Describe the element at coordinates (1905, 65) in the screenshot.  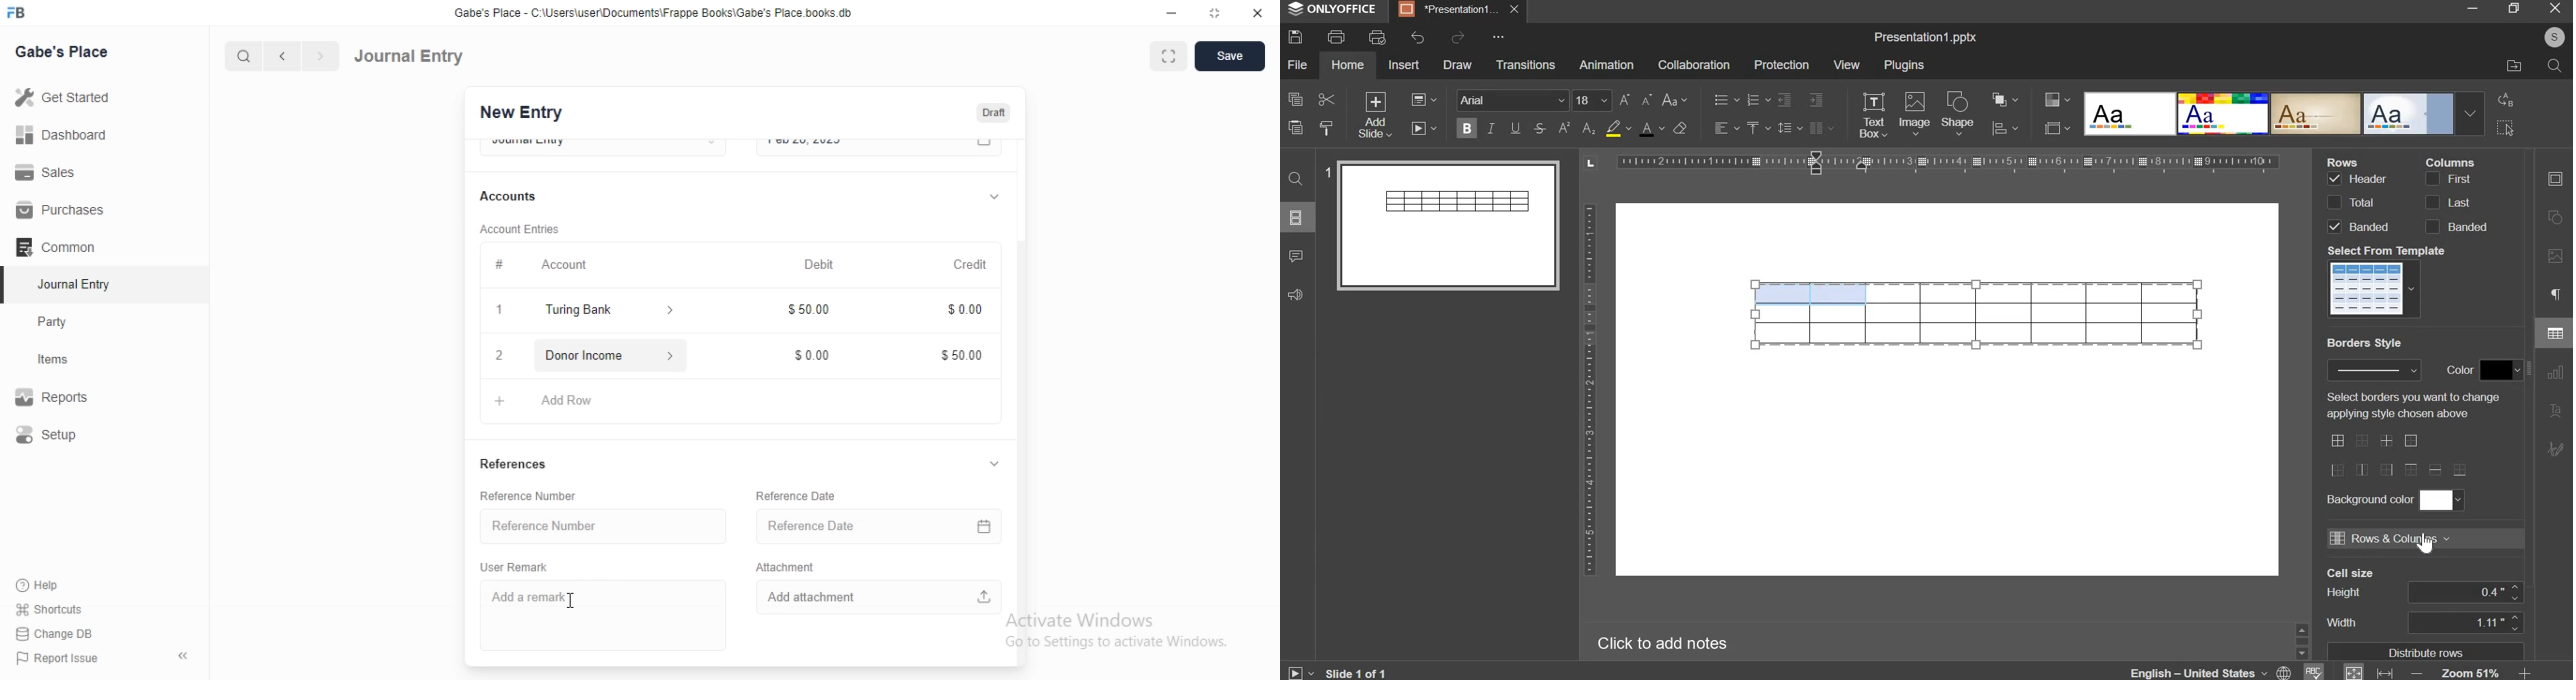
I see `plugins` at that location.